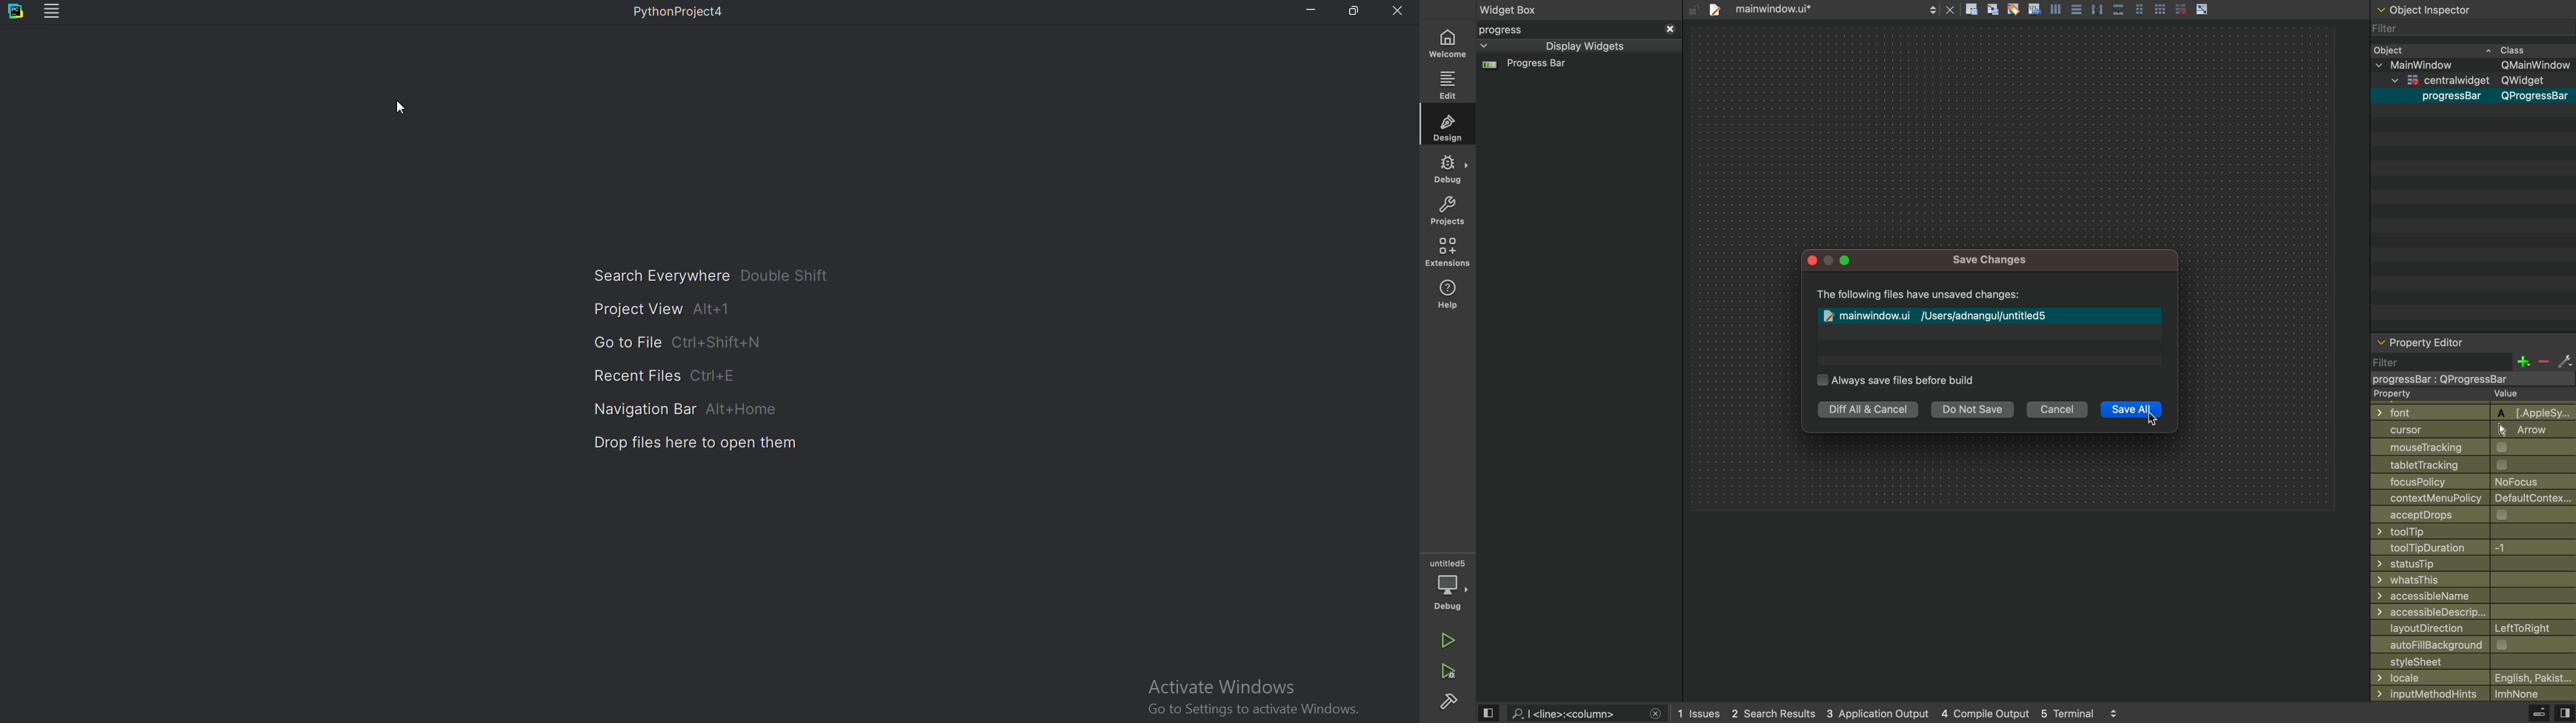  I want to click on cursor, so click(2469, 429).